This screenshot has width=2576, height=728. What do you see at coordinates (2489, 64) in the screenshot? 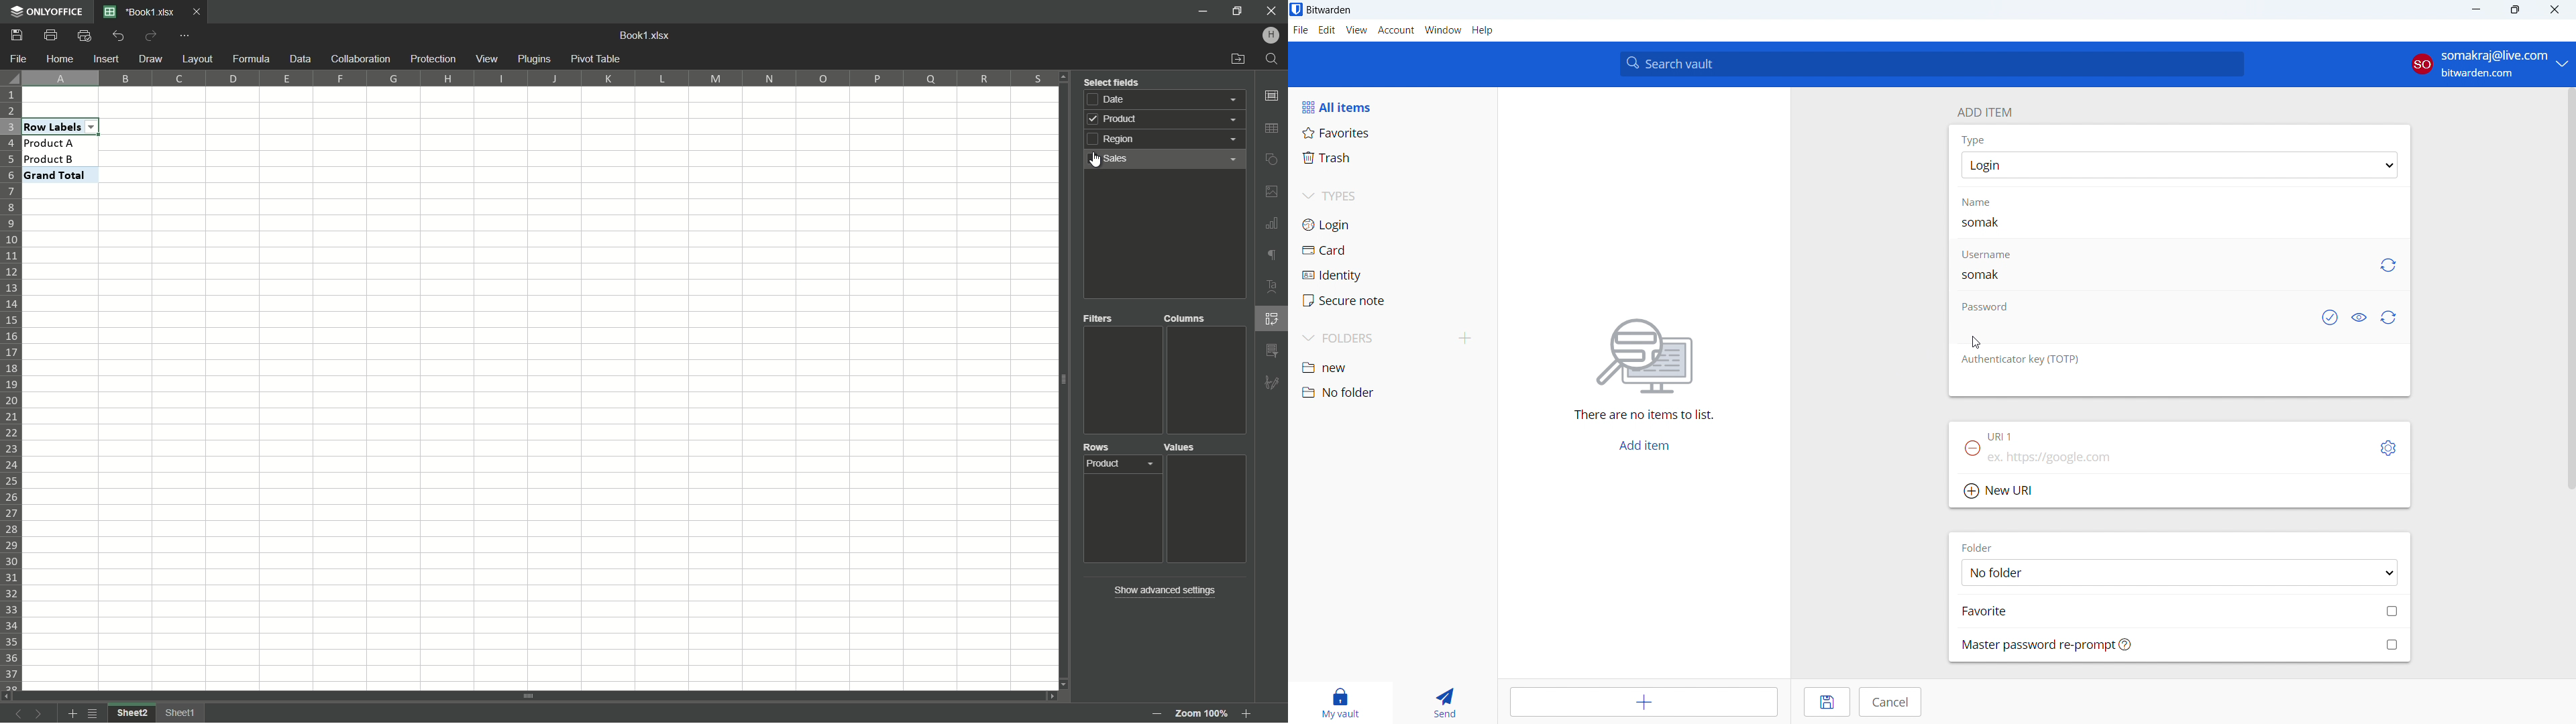
I see `account` at bounding box center [2489, 64].